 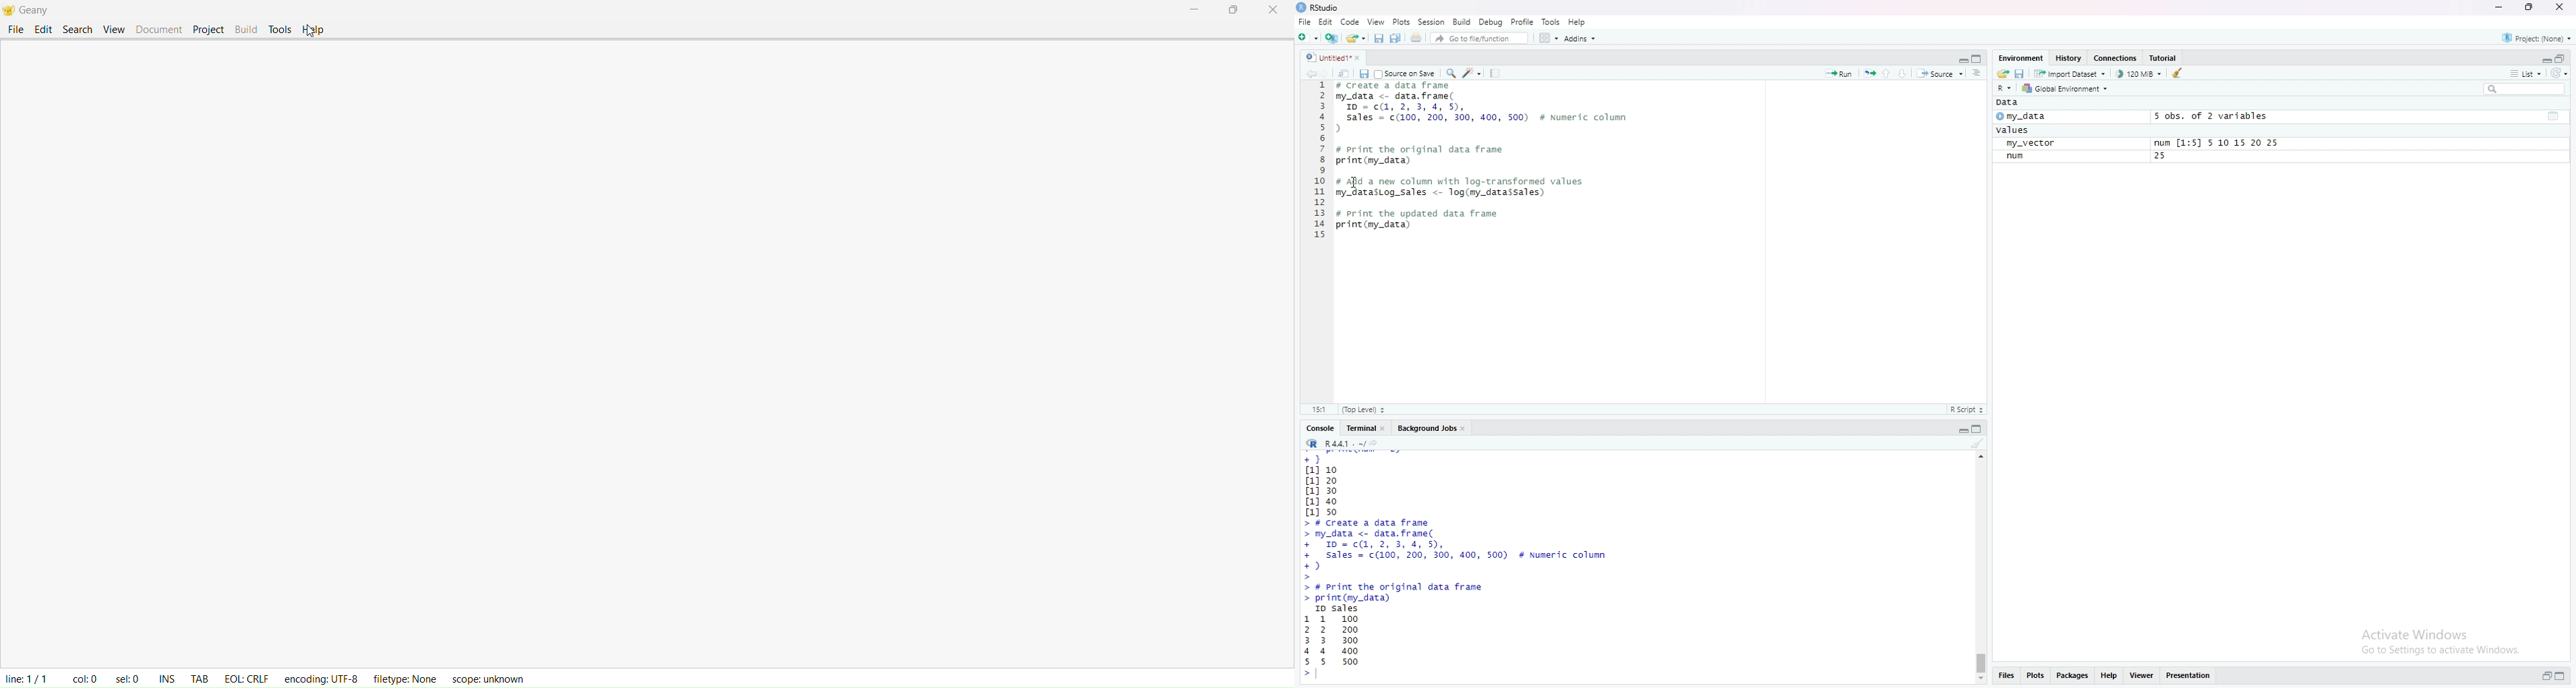 I want to click on presentation, so click(x=2191, y=678).